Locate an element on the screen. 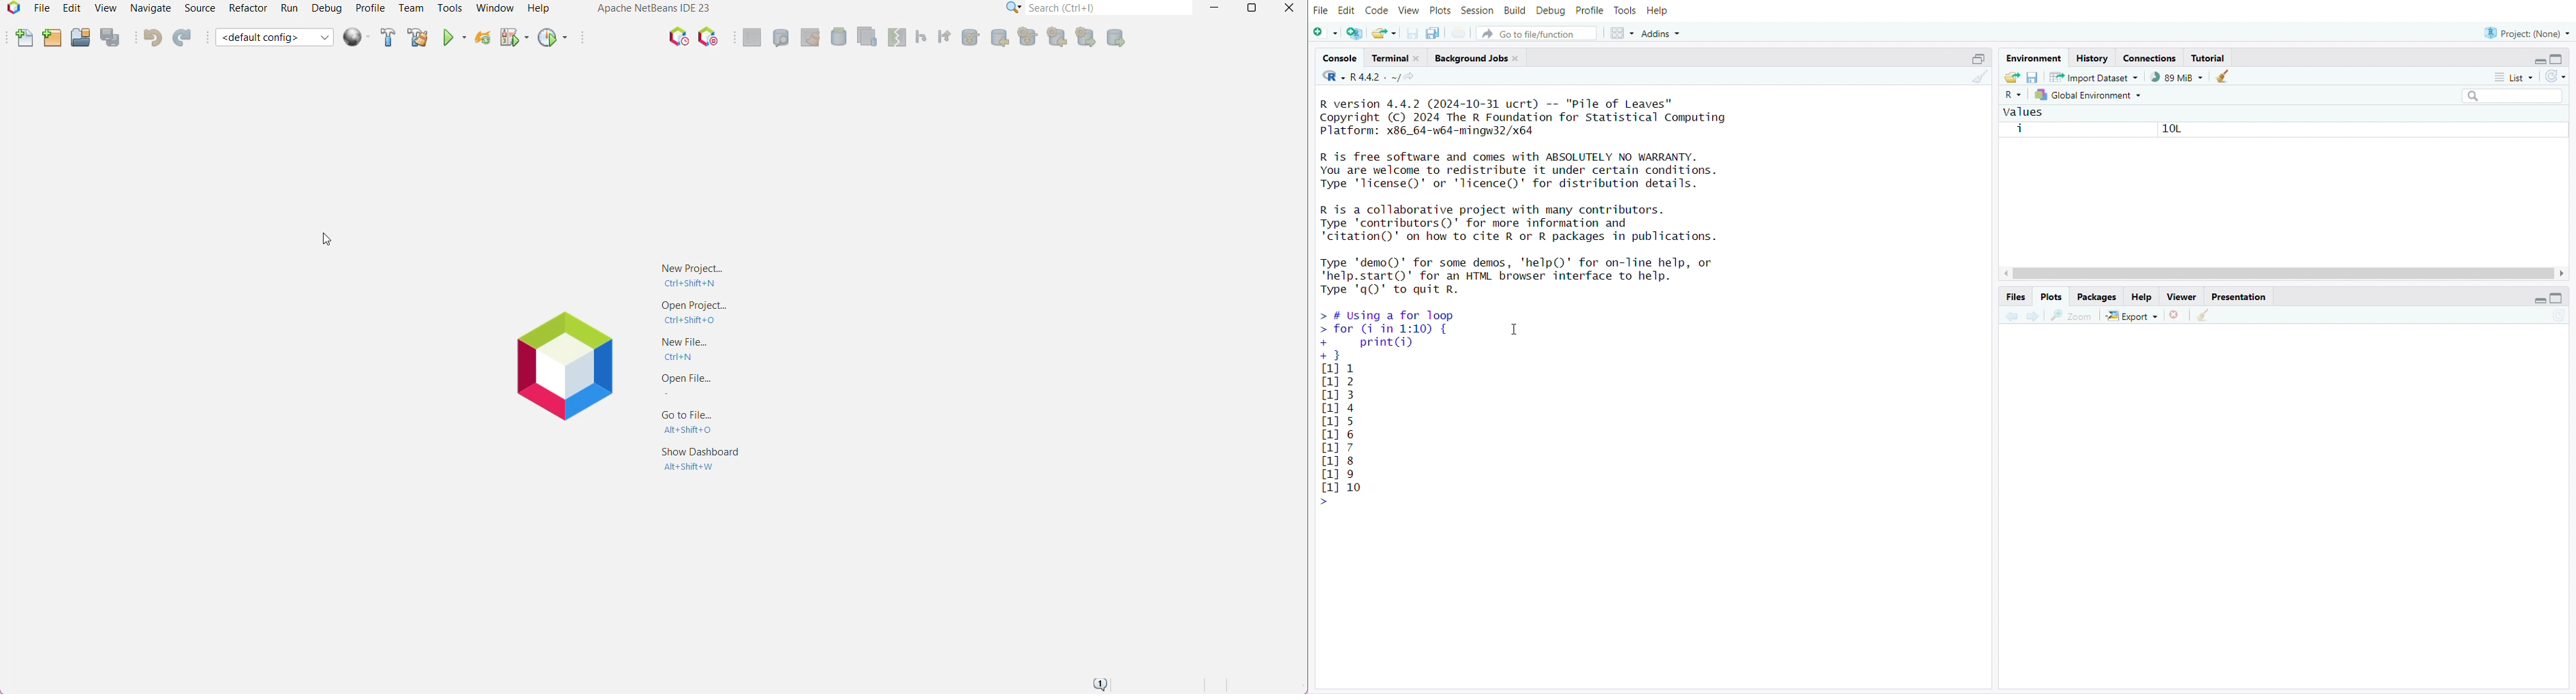 The height and width of the screenshot is (700, 2576). environment is located at coordinates (2034, 59).